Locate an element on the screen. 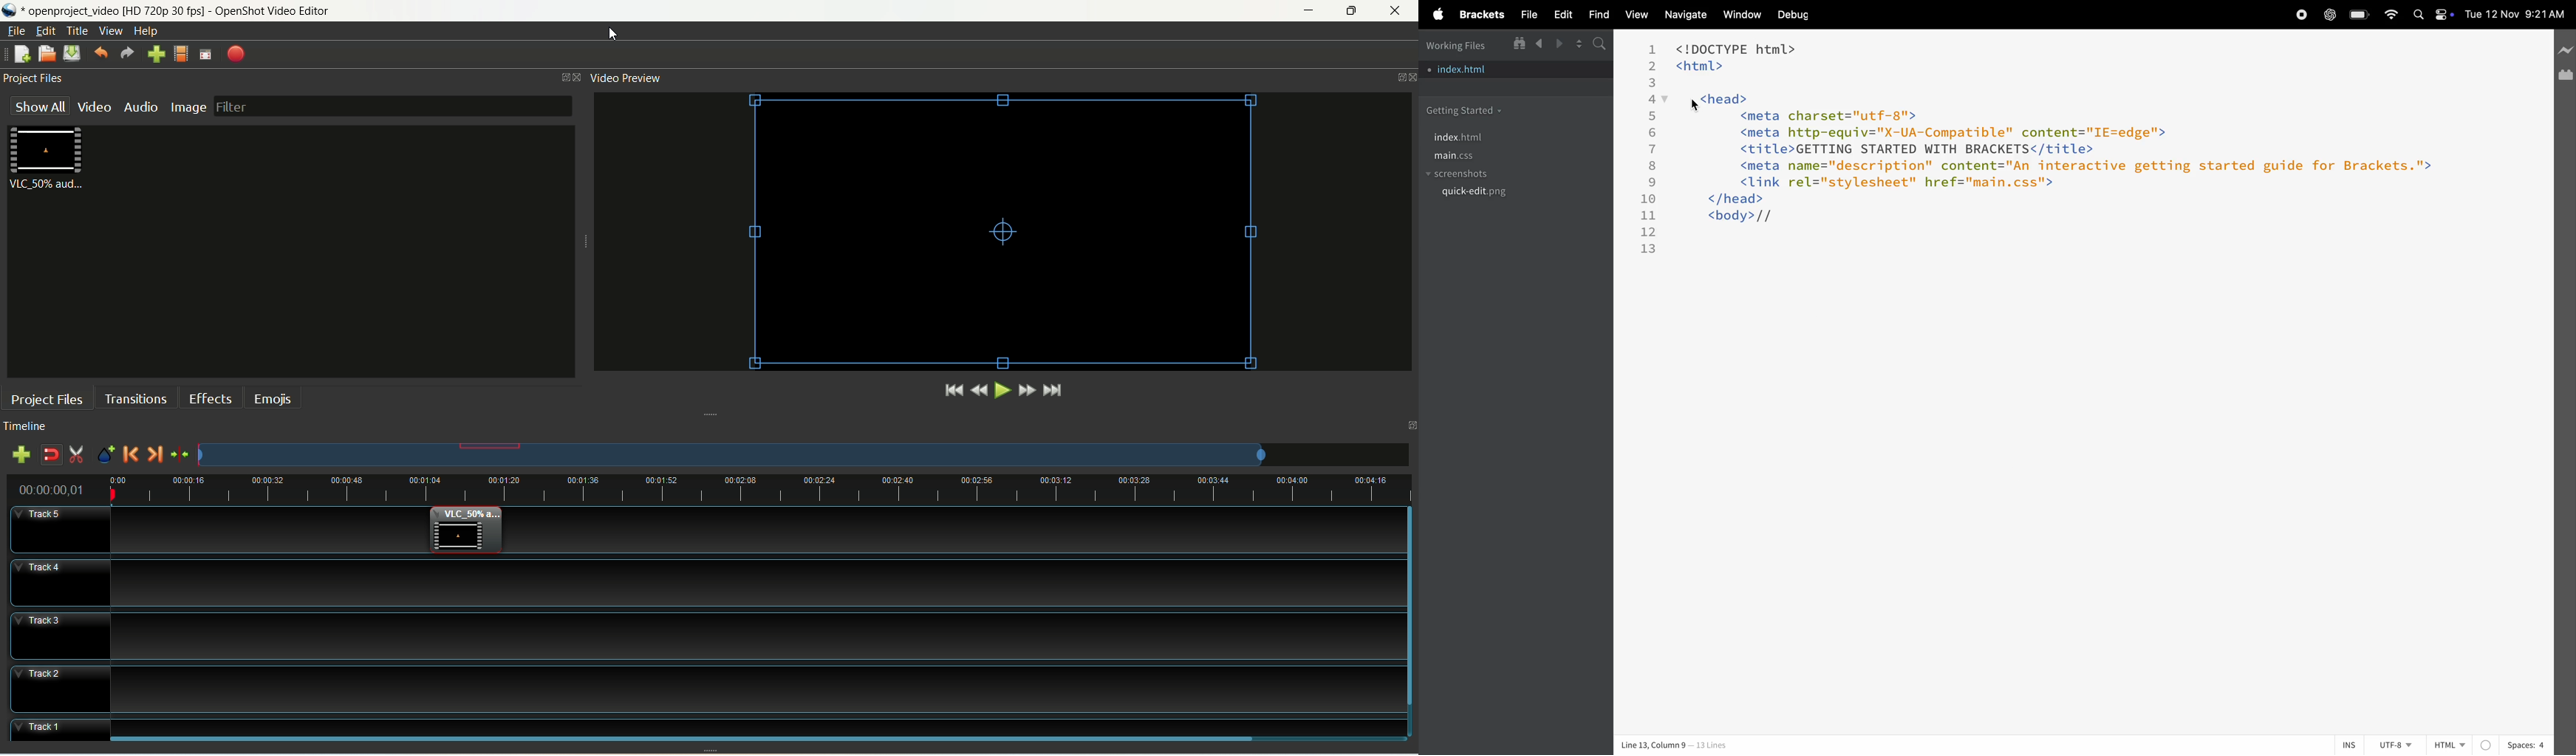 The image size is (2576, 756). file is located at coordinates (16, 31).